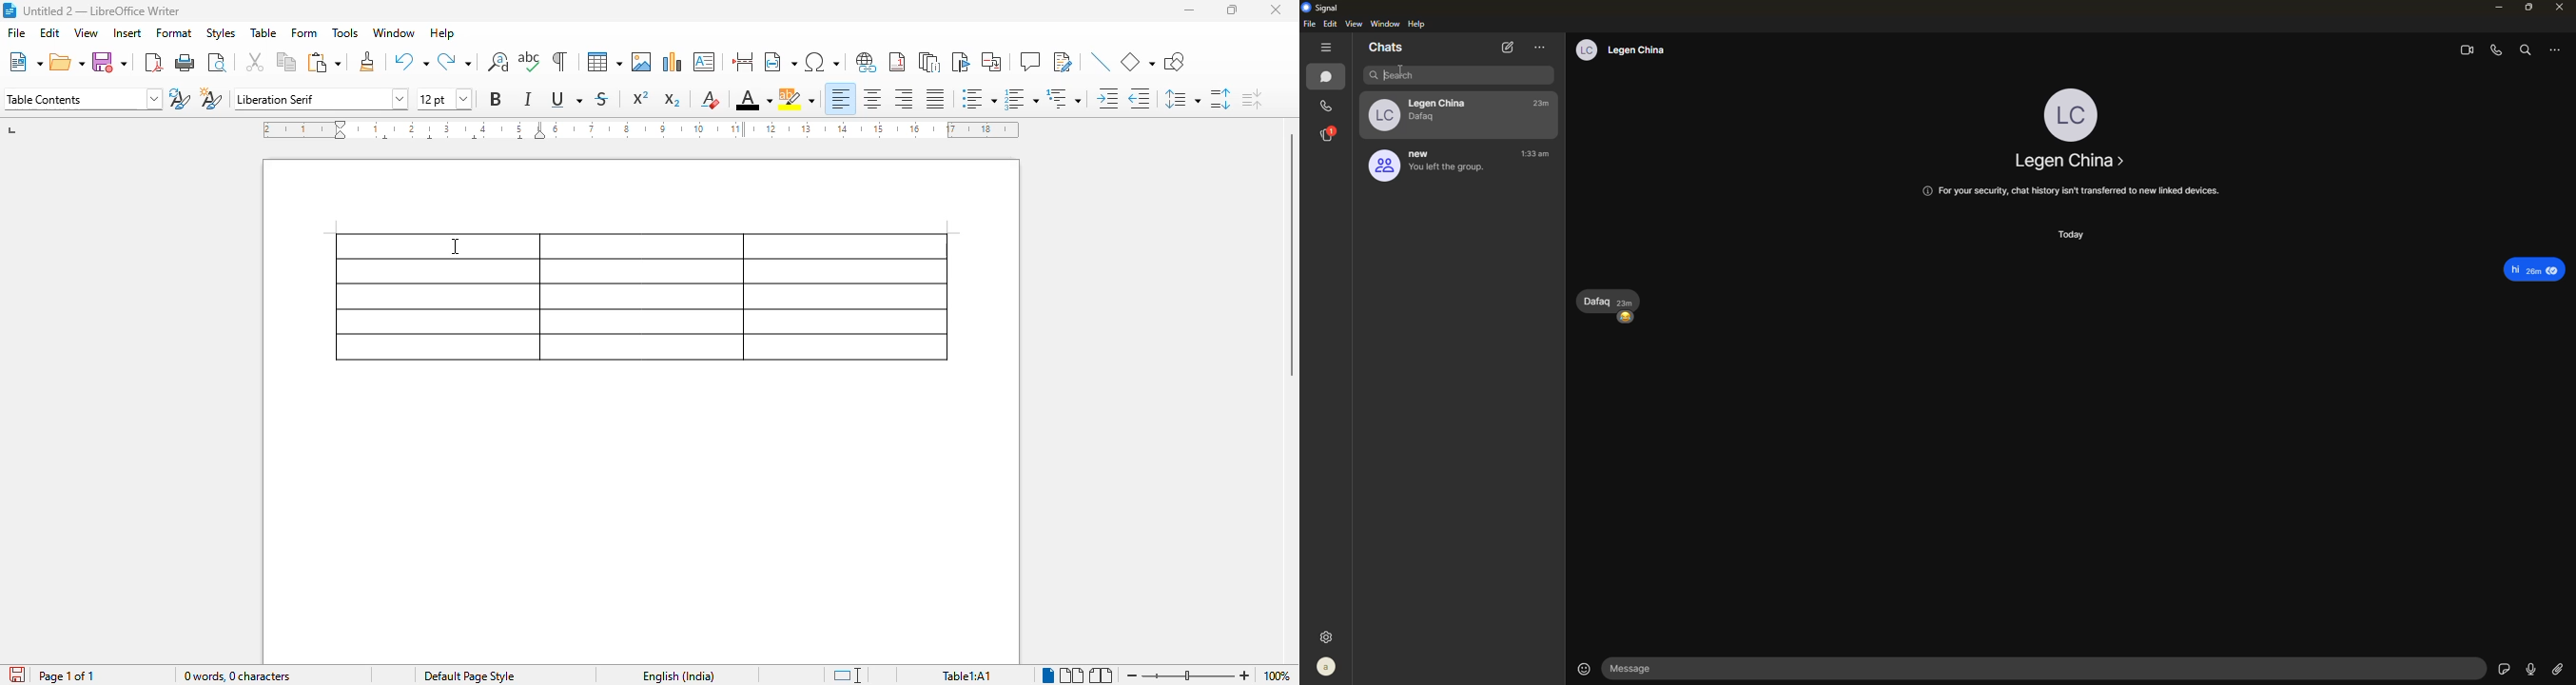 Image resolution: width=2576 pixels, height=700 pixels. I want to click on bold, so click(496, 98).